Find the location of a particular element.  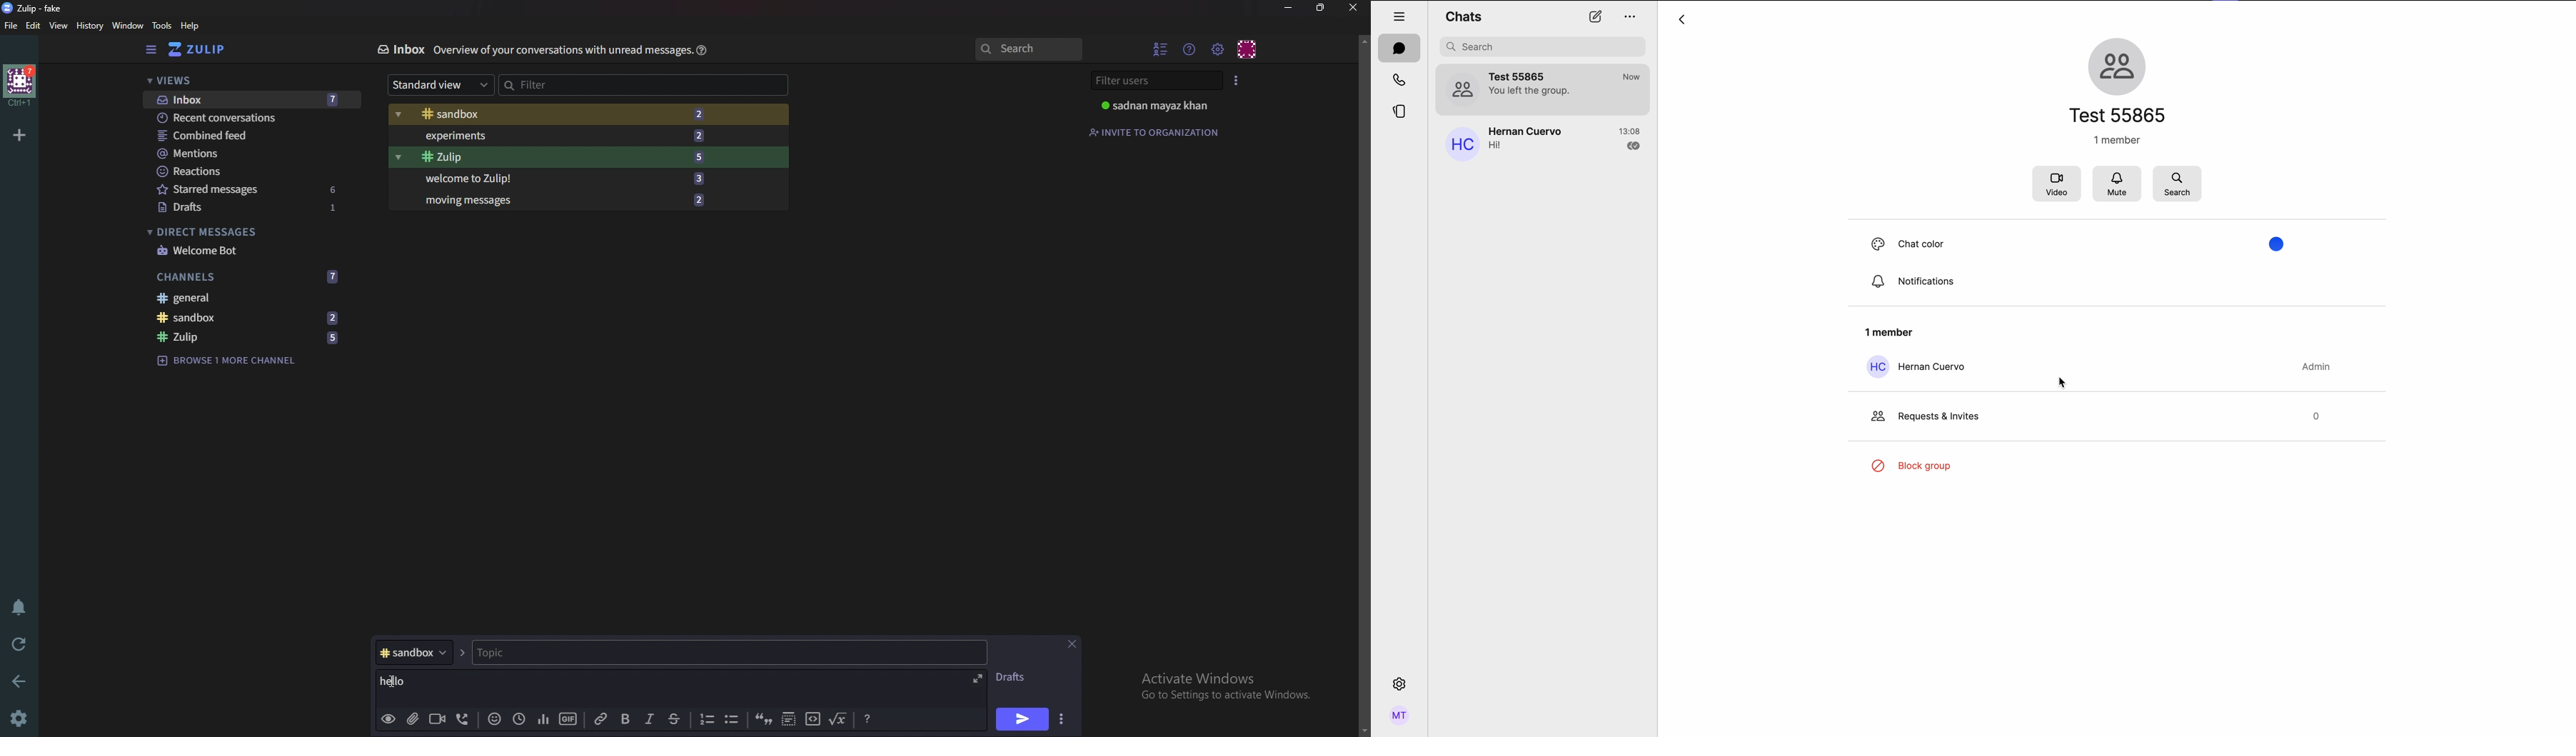

View is located at coordinates (59, 26).